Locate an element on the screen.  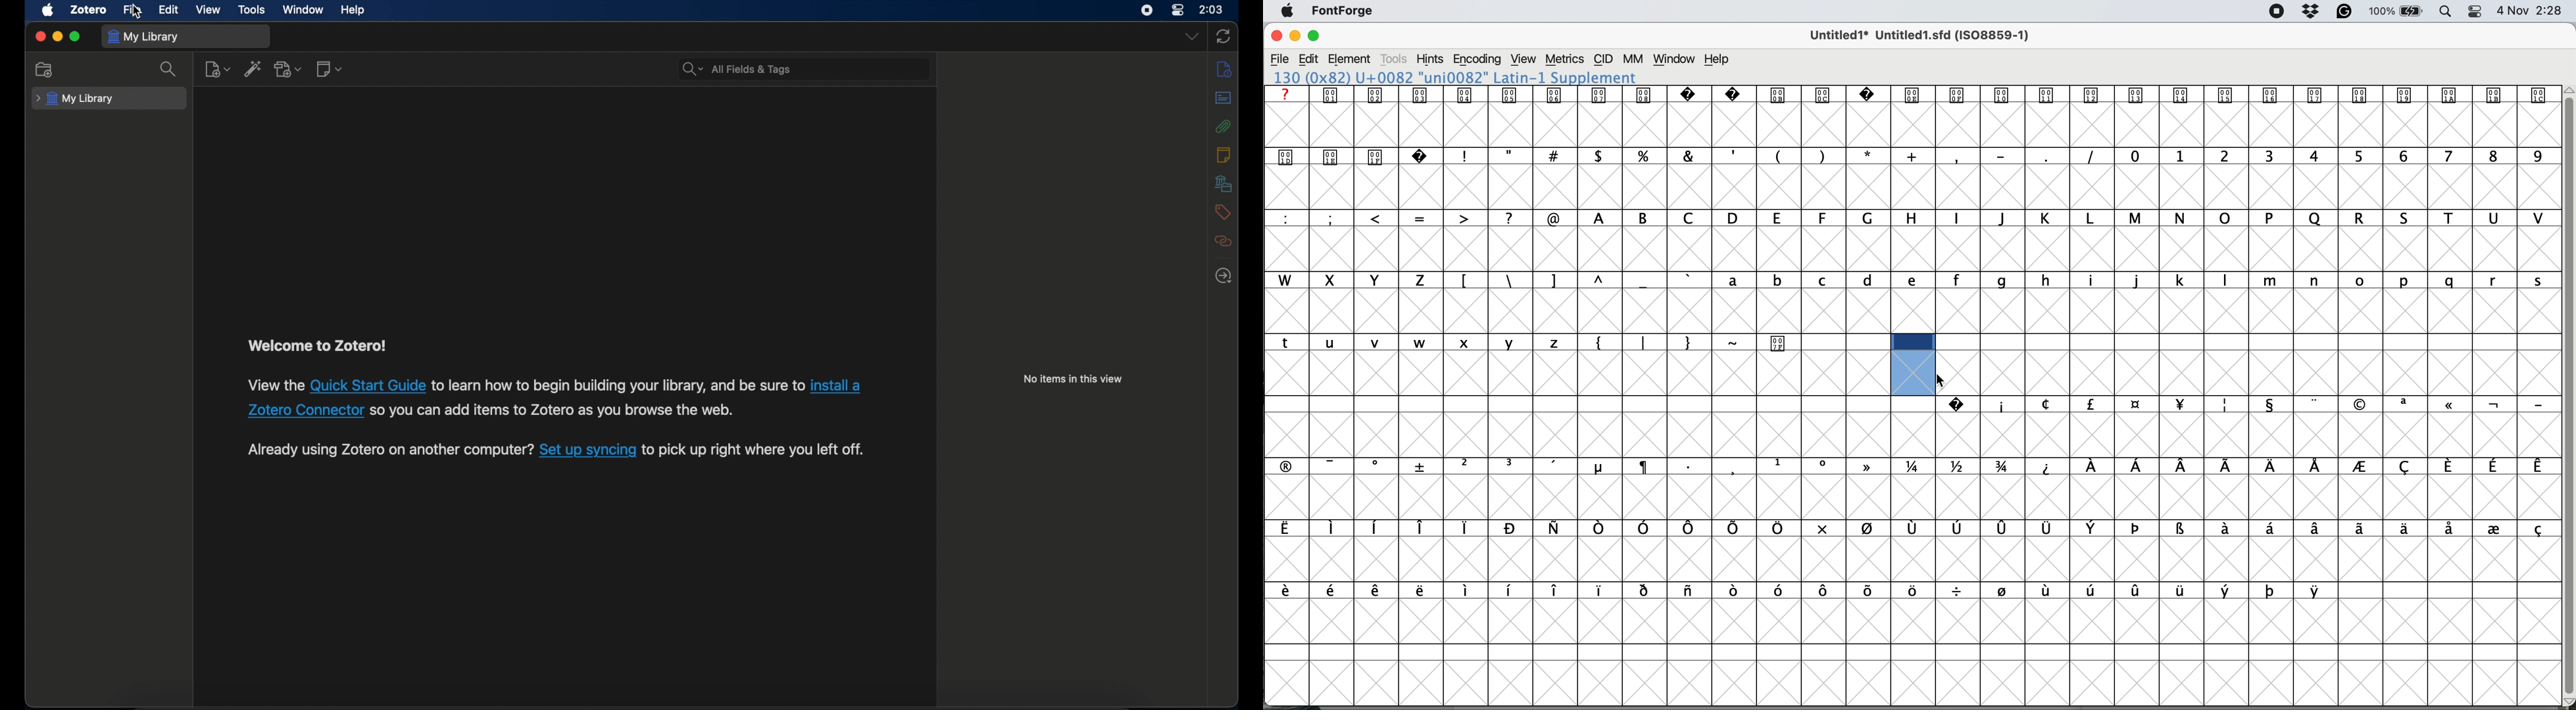
all fields & tags is located at coordinates (735, 69).